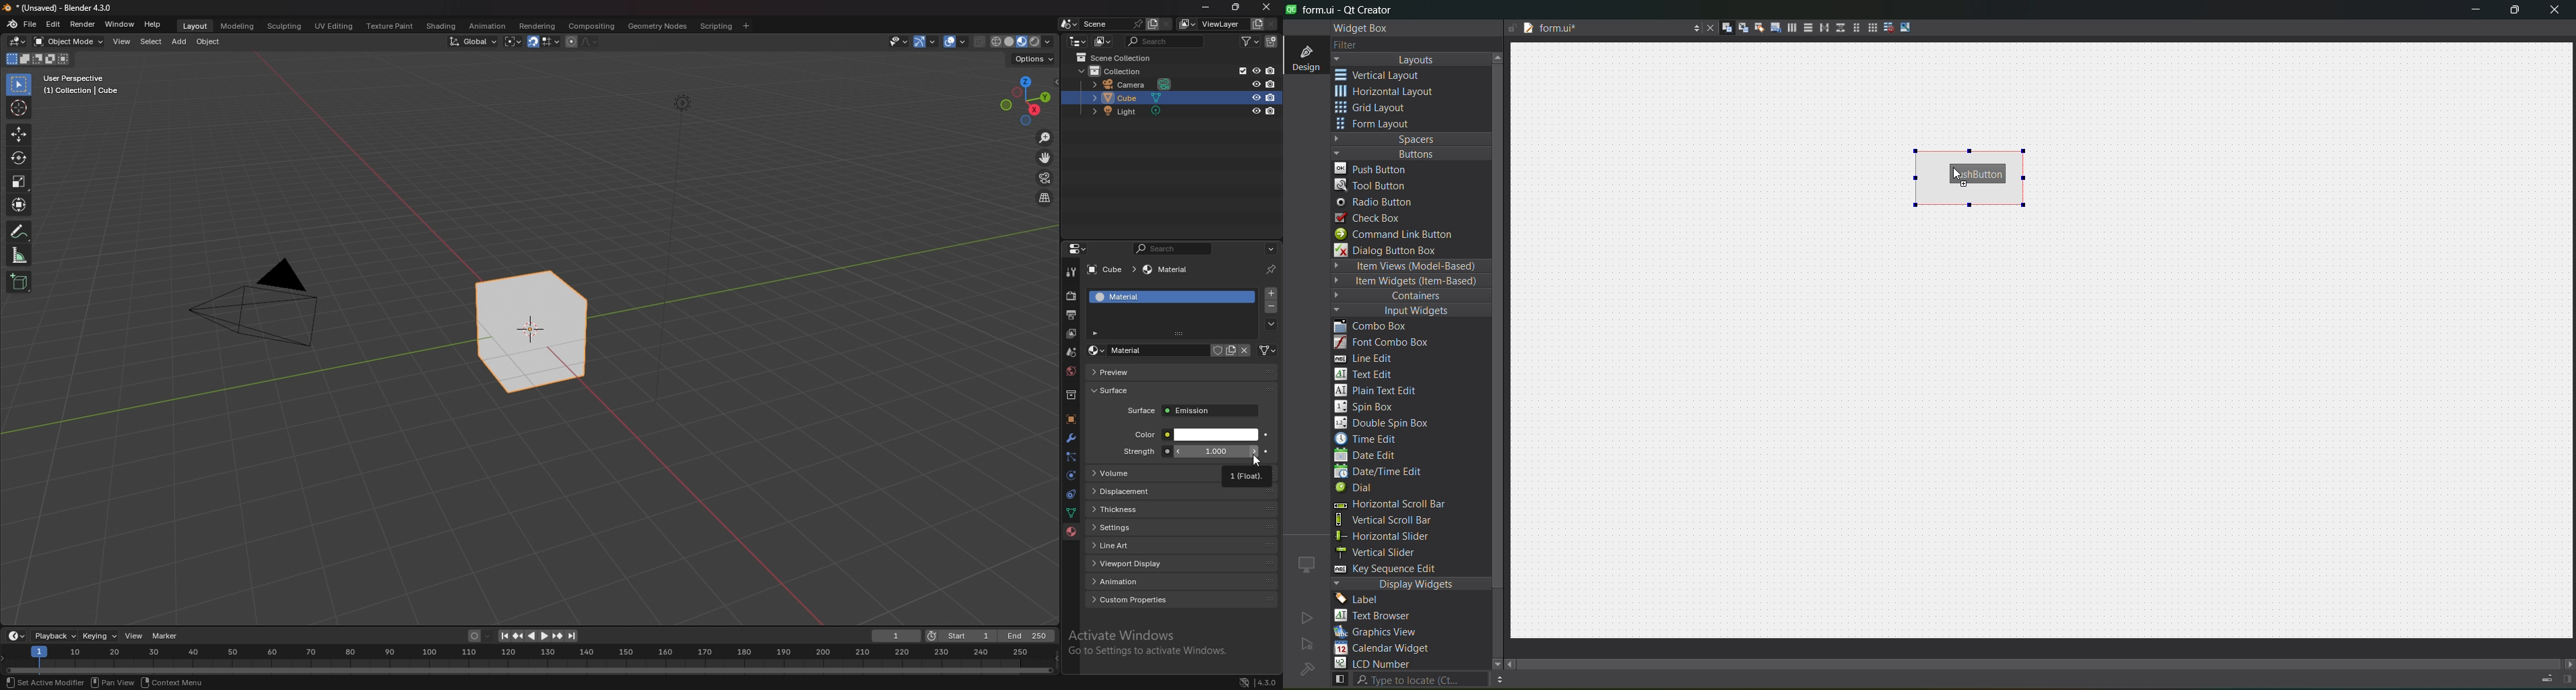 Image resolution: width=2576 pixels, height=700 pixels. Describe the element at coordinates (1214, 24) in the screenshot. I see `view layer` at that location.